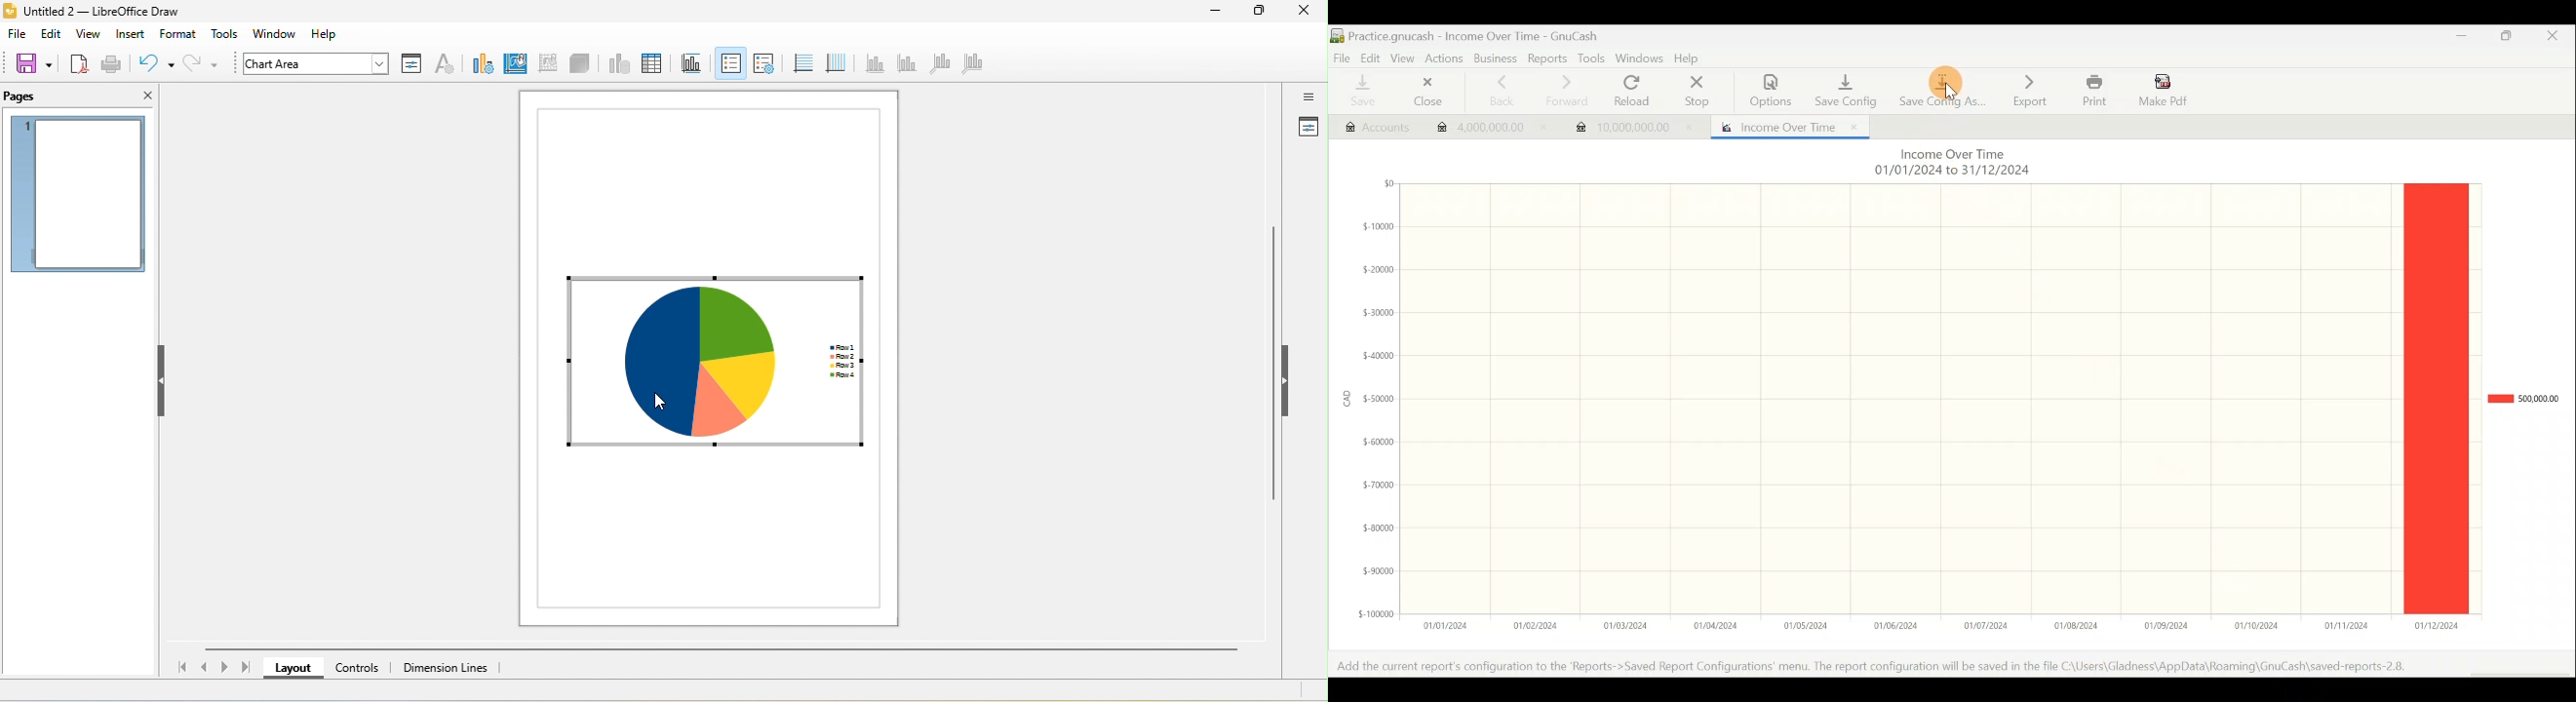  I want to click on toggle sidebar, so click(1308, 96).